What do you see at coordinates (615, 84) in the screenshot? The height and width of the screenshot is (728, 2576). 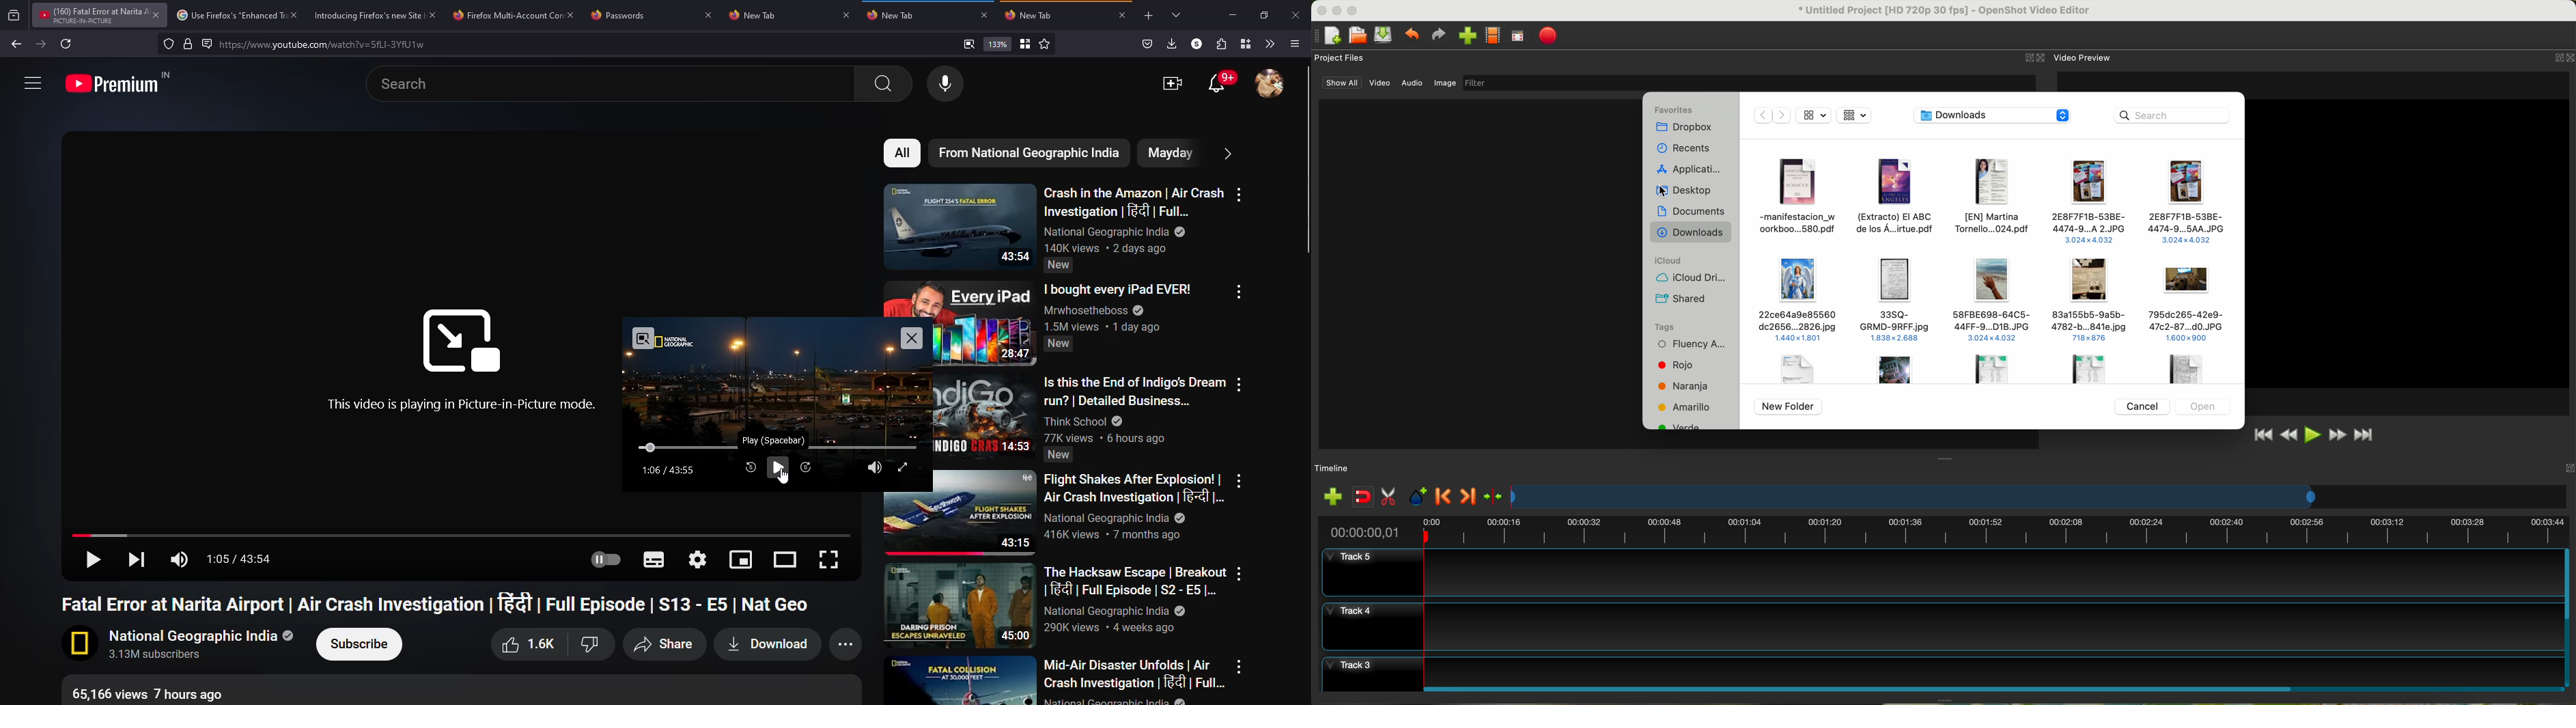 I see `search` at bounding box center [615, 84].